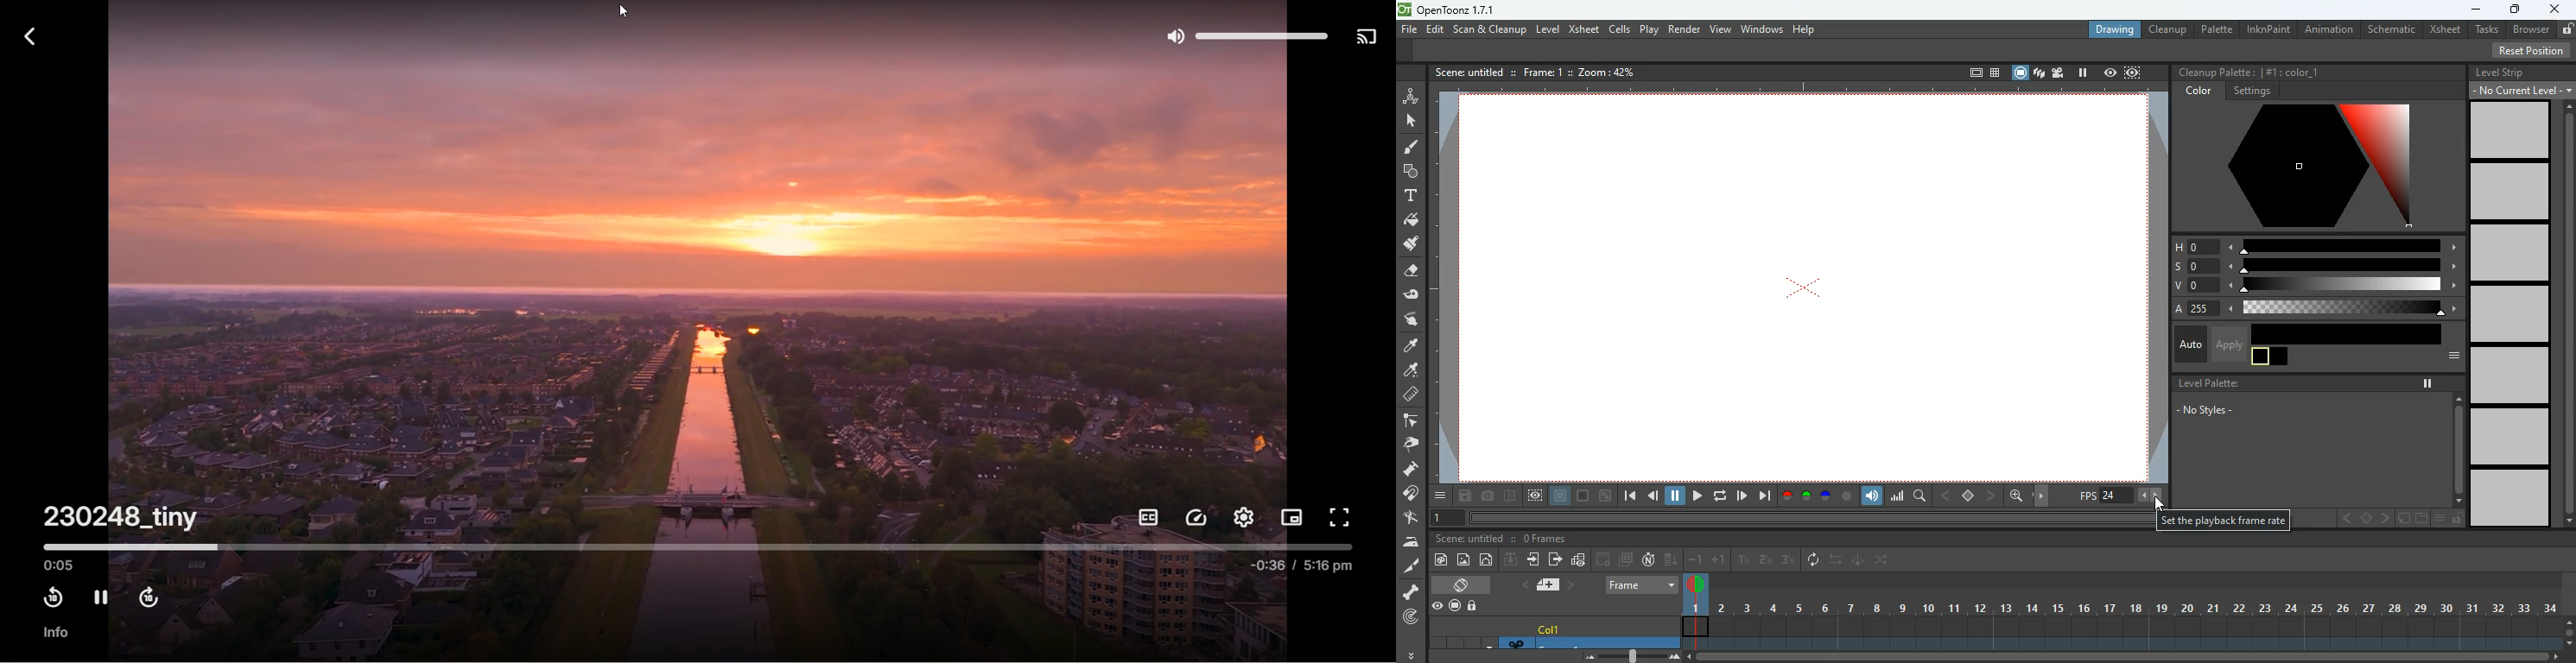 The height and width of the screenshot is (672, 2576). I want to click on color, so click(1582, 496).